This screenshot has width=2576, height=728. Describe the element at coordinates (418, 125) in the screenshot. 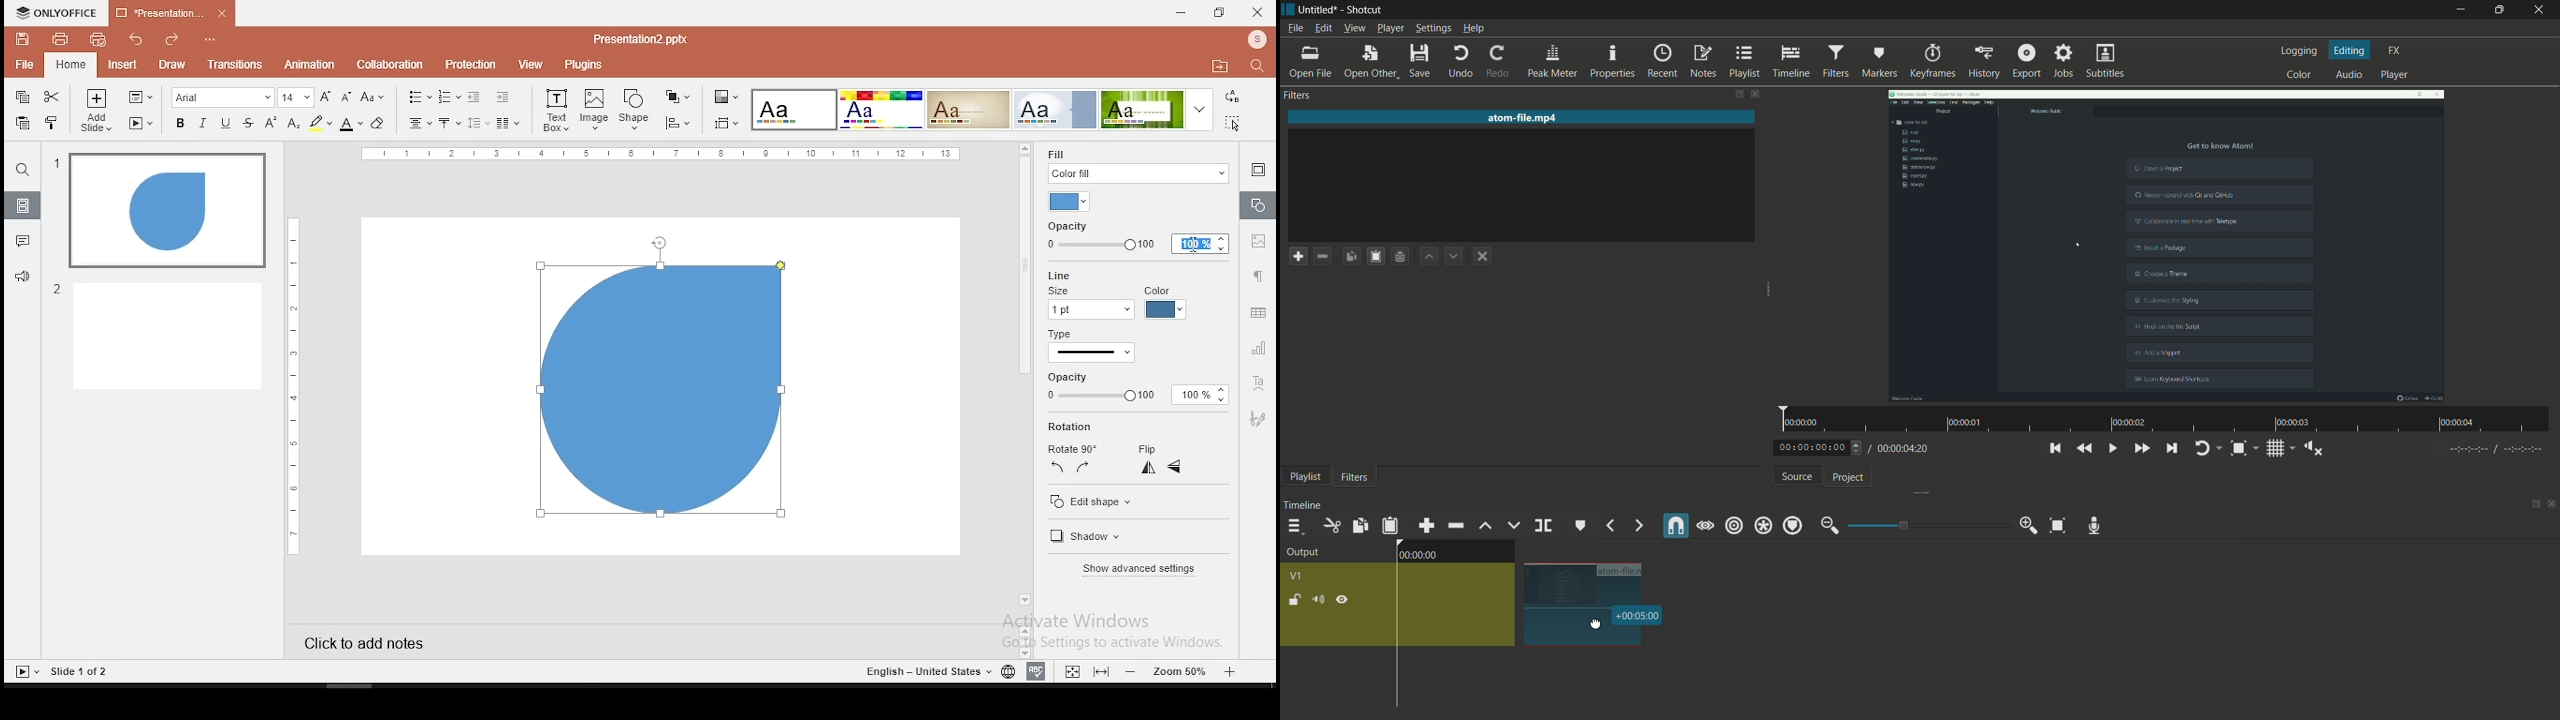

I see `horizontal align` at that location.